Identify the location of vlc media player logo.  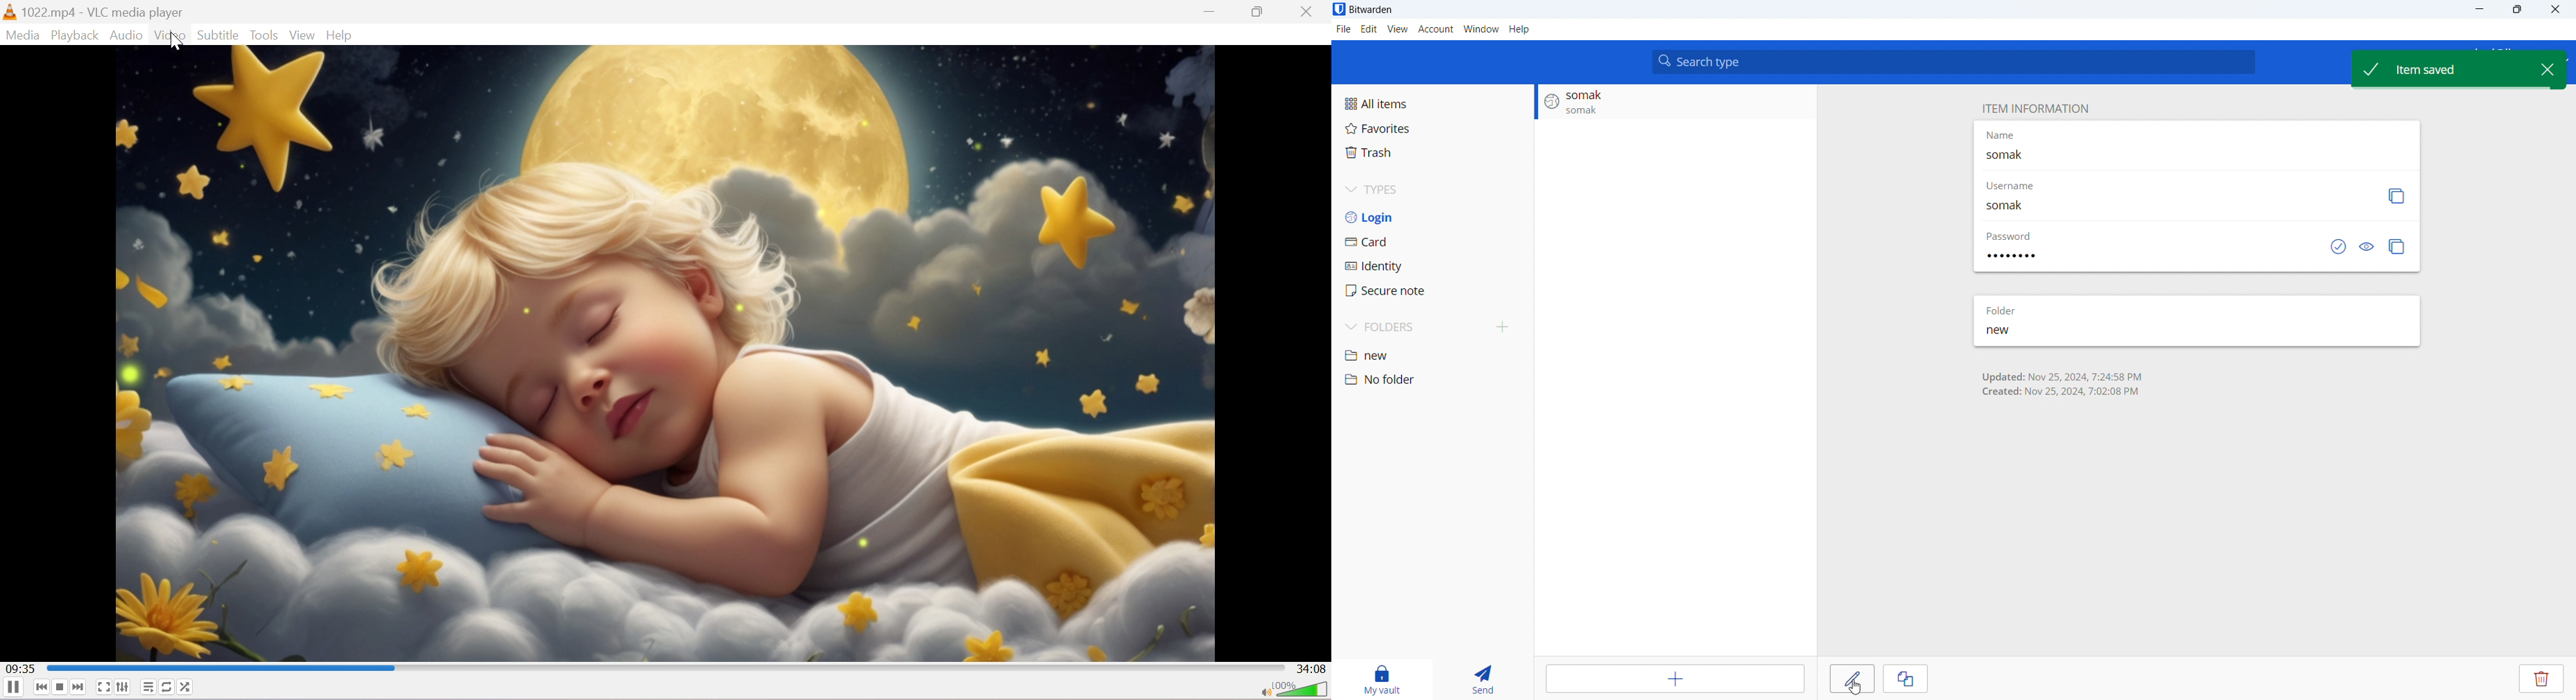
(9, 12).